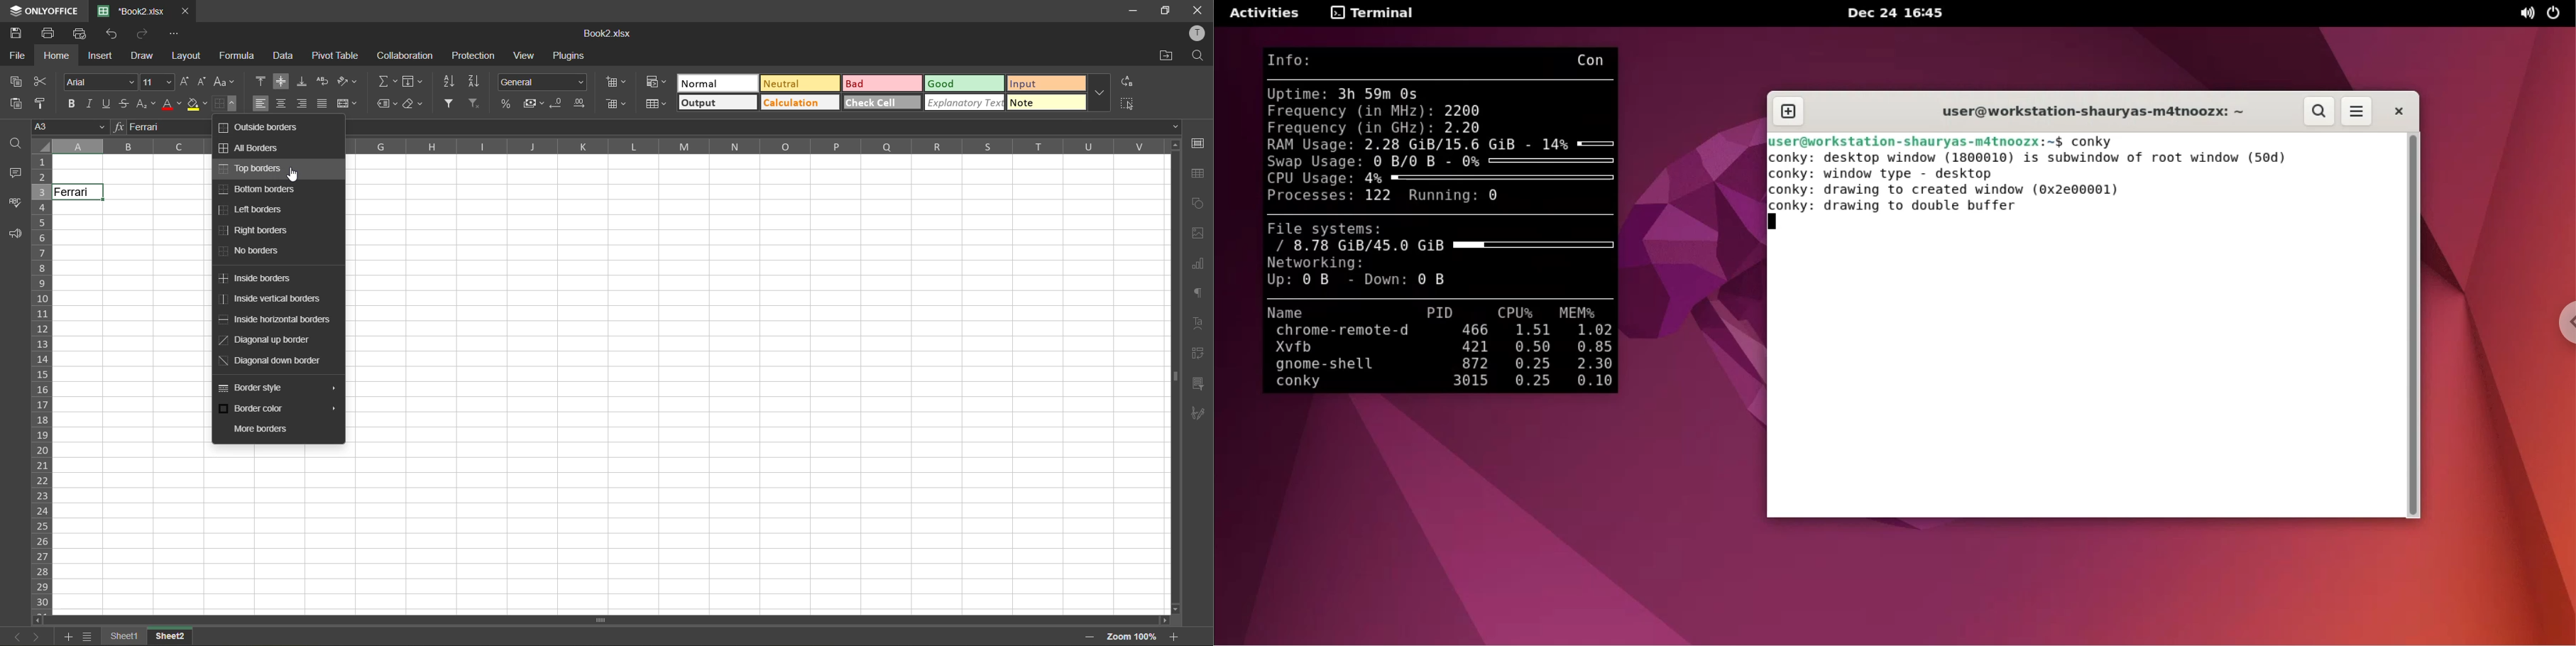 Image resolution: width=2576 pixels, height=672 pixels. Describe the element at coordinates (73, 127) in the screenshot. I see `cell address` at that location.